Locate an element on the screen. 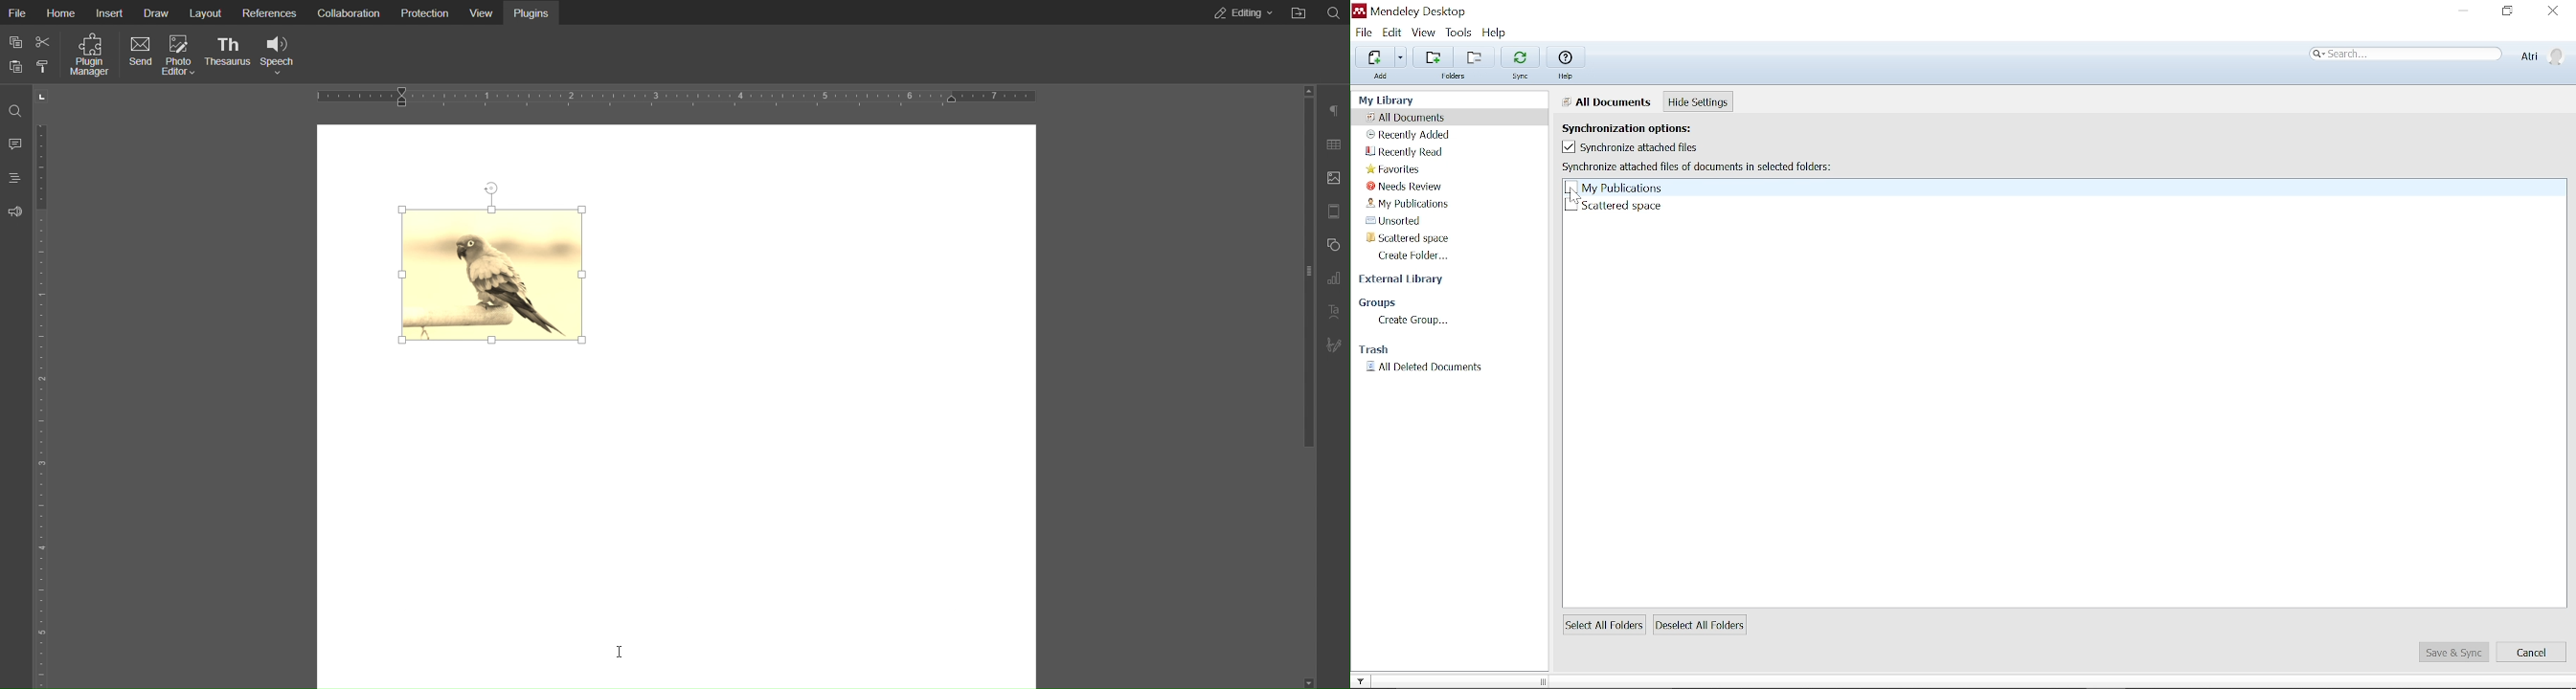  Paragraph Settings is located at coordinates (1335, 112).